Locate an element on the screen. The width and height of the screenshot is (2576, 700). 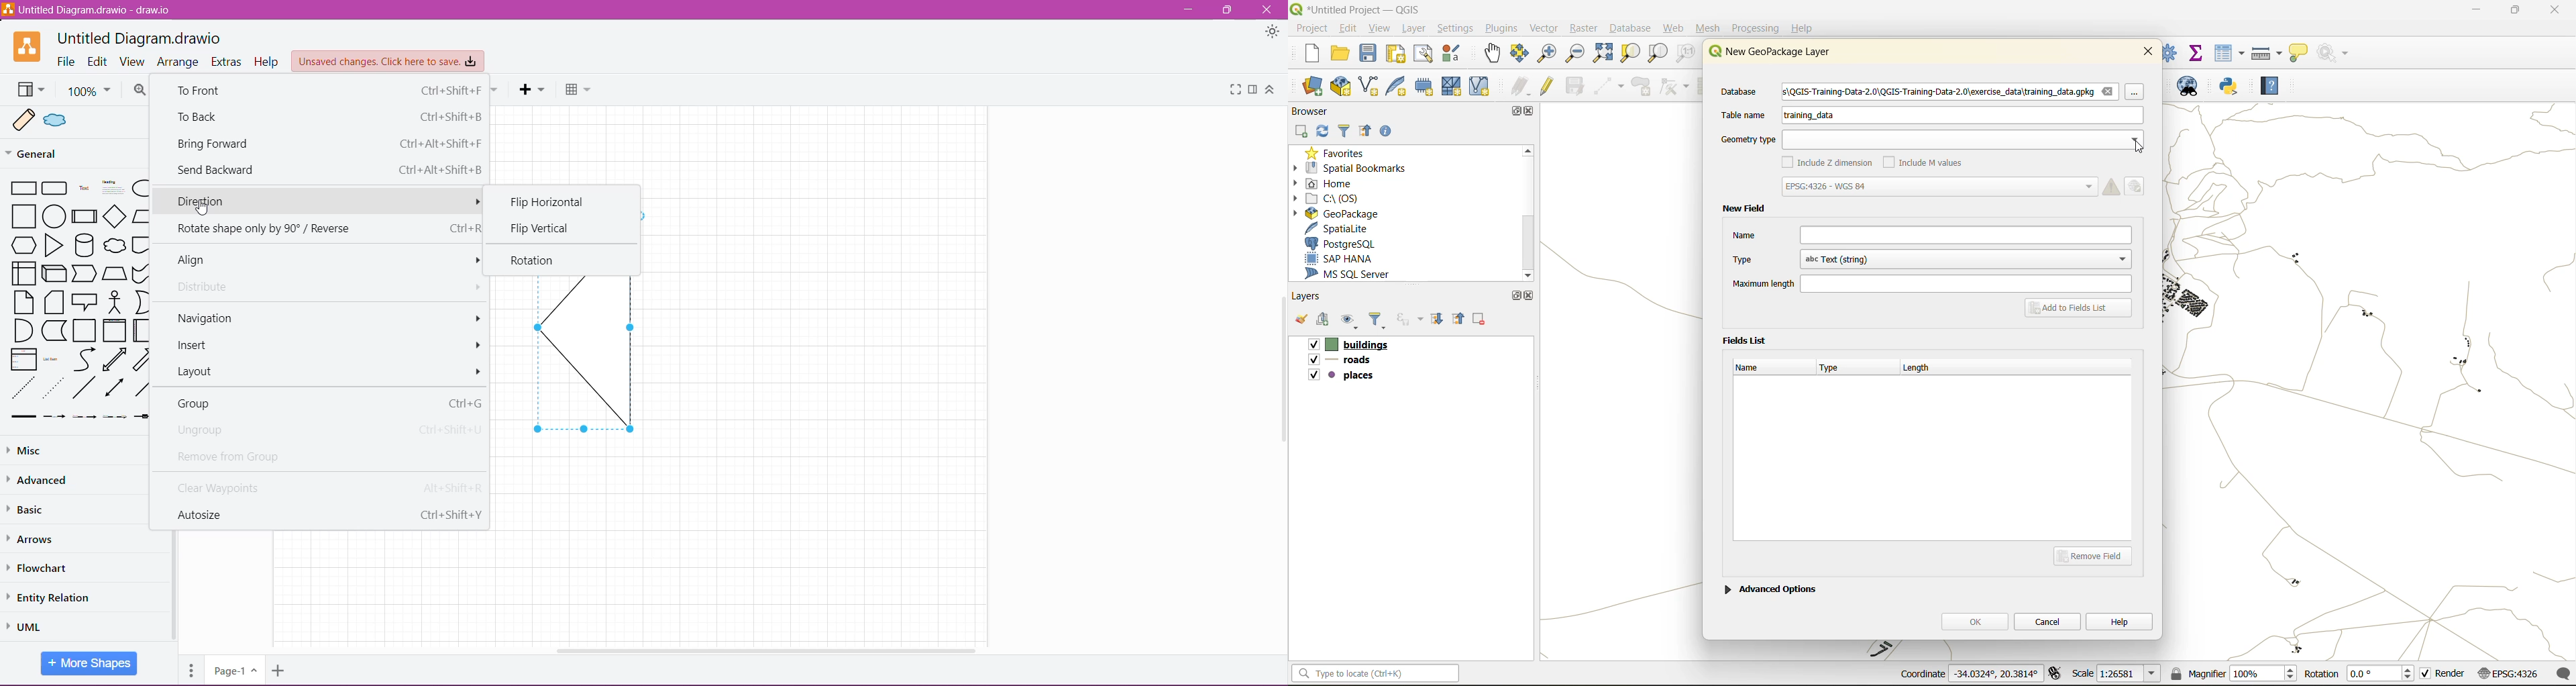
Clear Waypoints Alt+Shift+R is located at coordinates (330, 491).